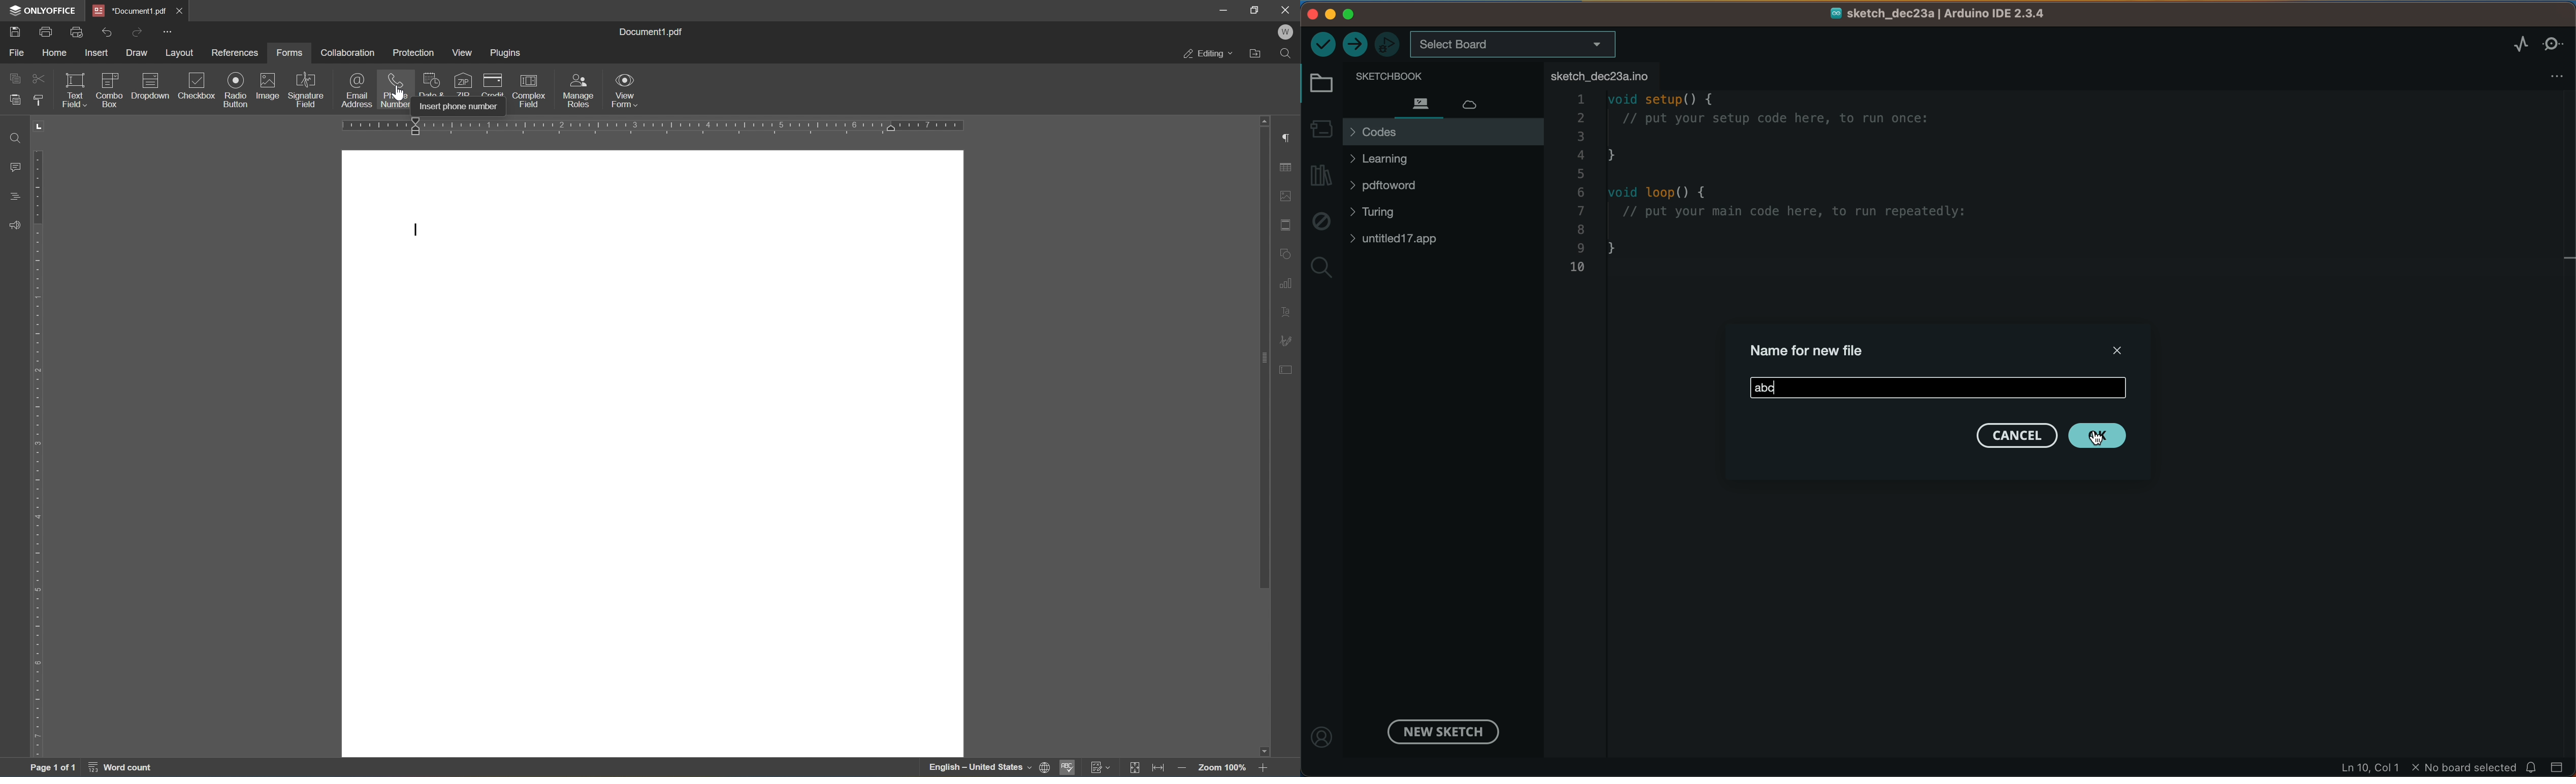 This screenshot has width=2576, height=784. What do you see at coordinates (1380, 214) in the screenshot?
I see `turing` at bounding box center [1380, 214].